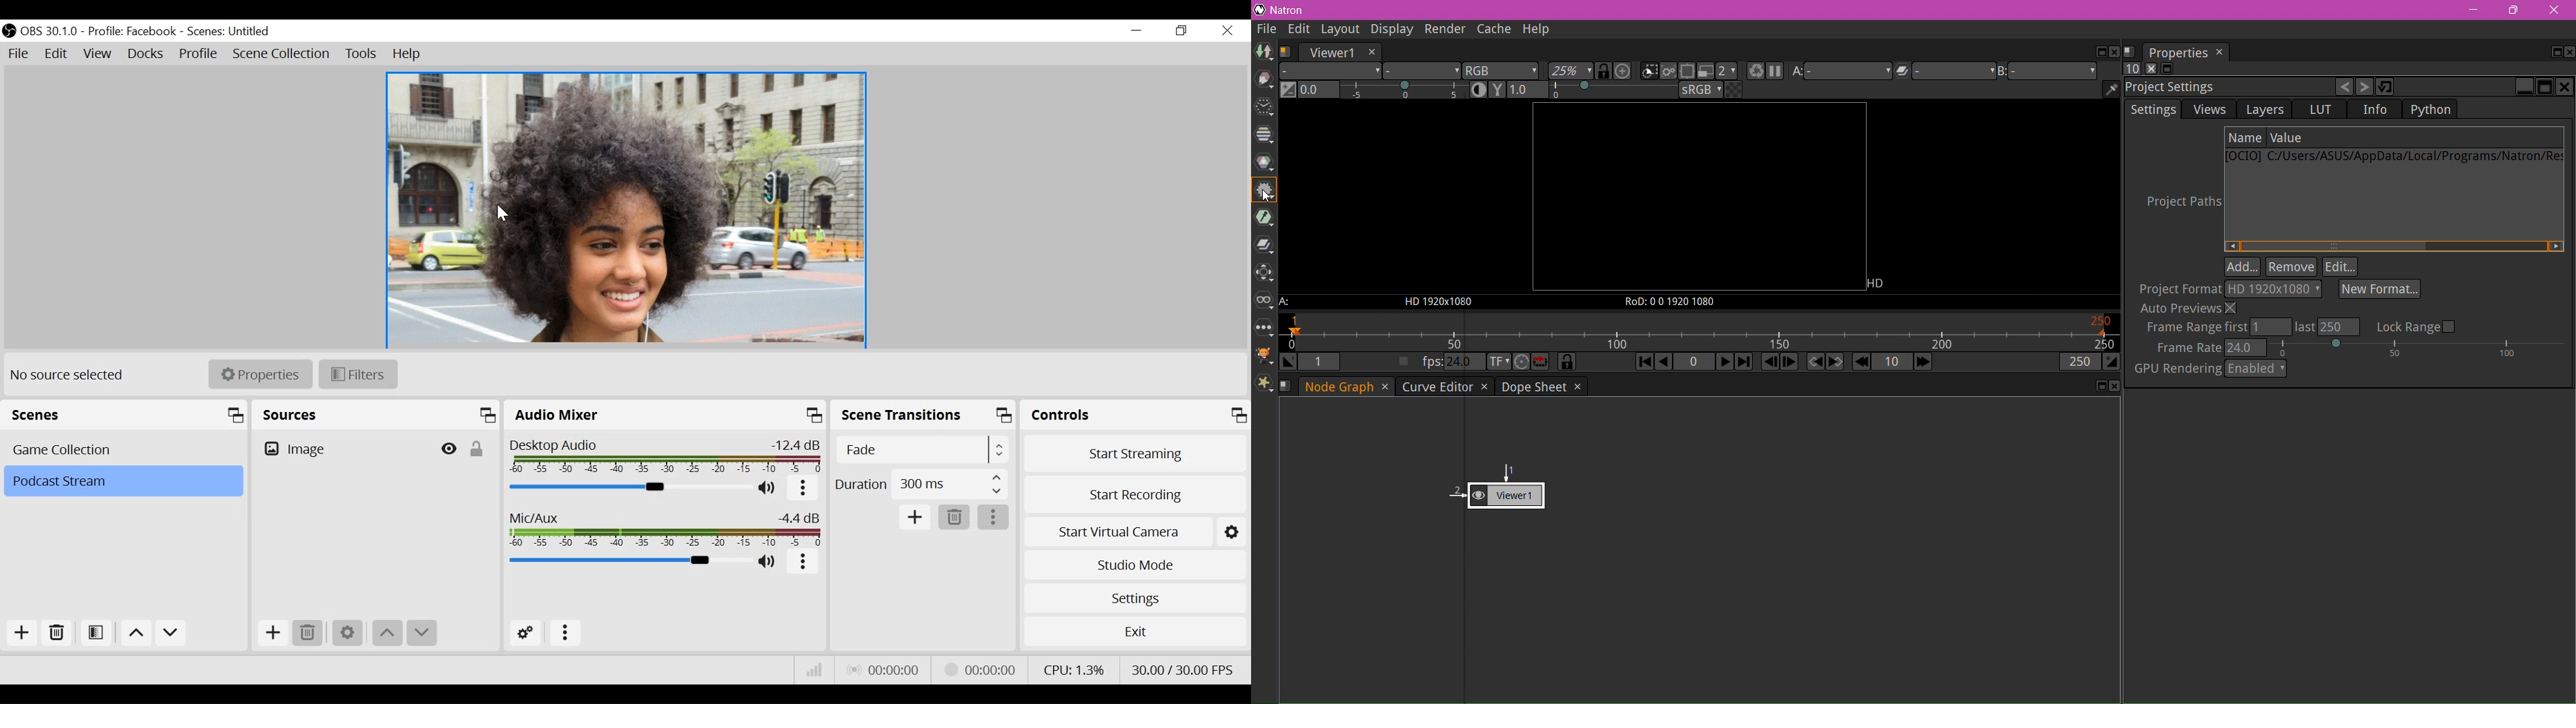 The height and width of the screenshot is (728, 2576). I want to click on Open Scene , so click(95, 634).